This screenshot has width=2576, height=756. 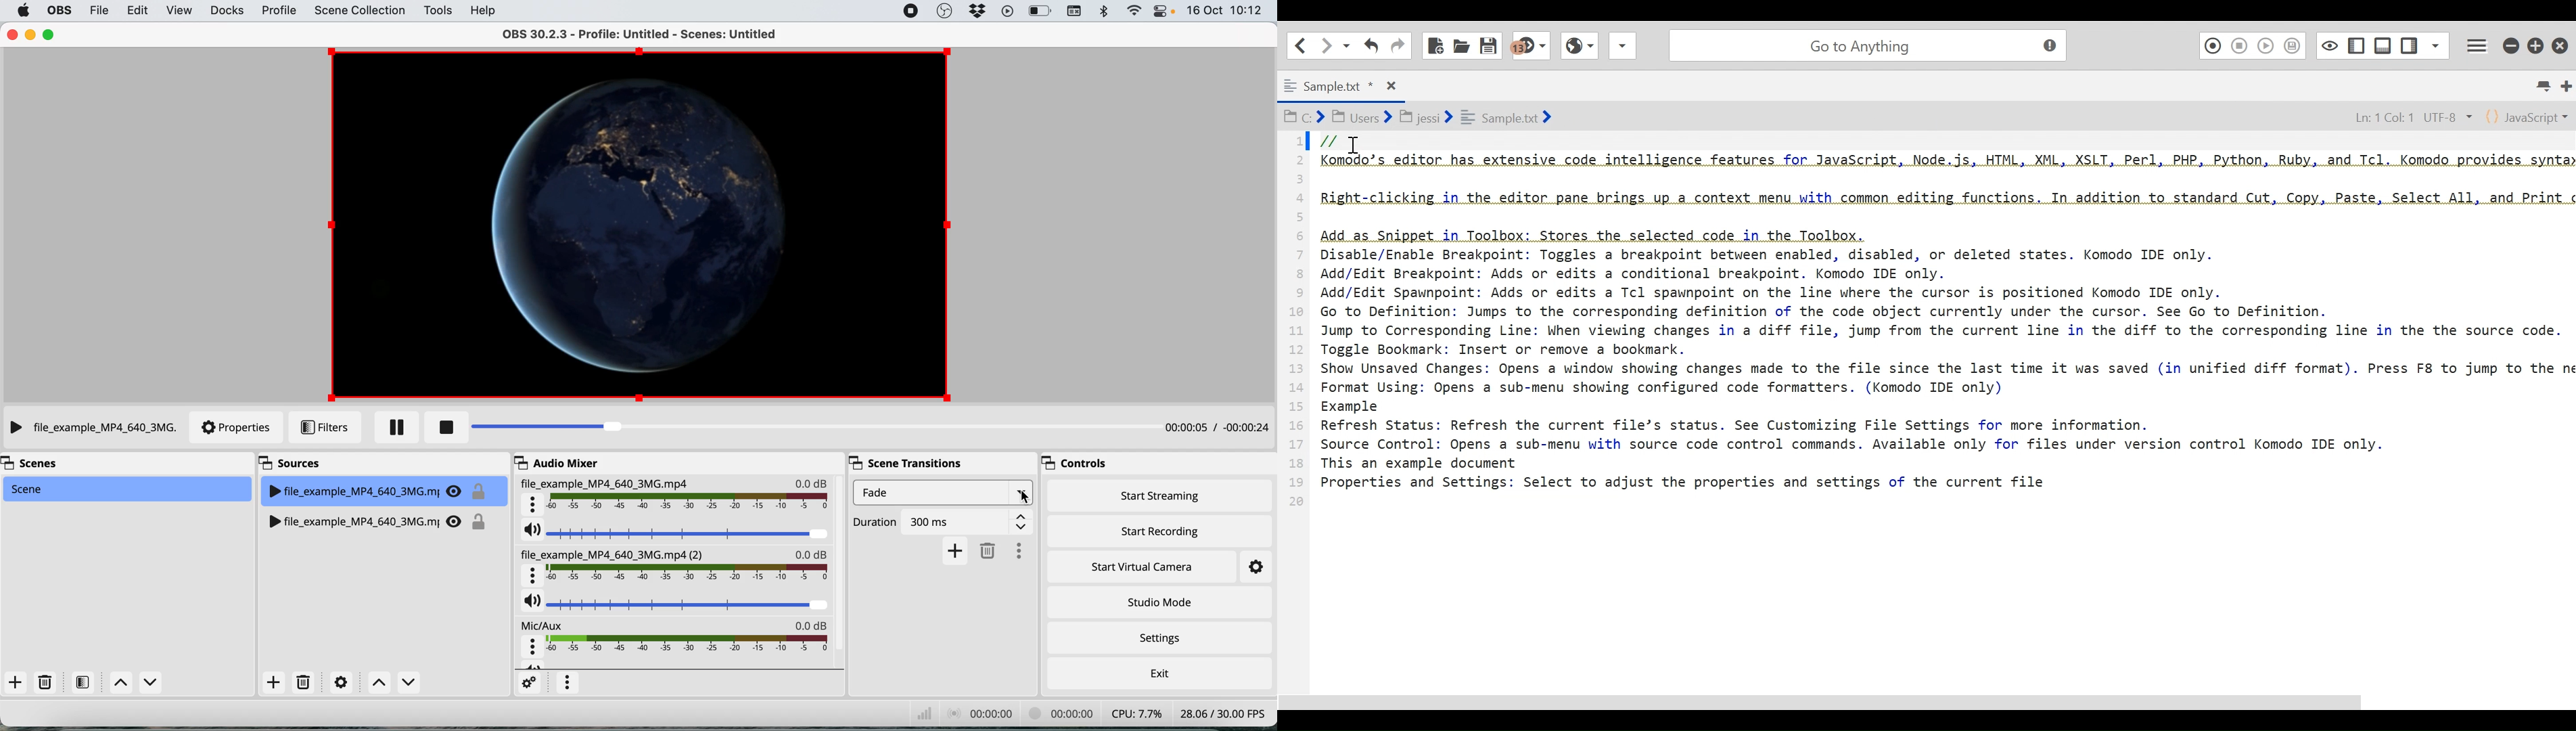 I want to click on exit, so click(x=1160, y=675).